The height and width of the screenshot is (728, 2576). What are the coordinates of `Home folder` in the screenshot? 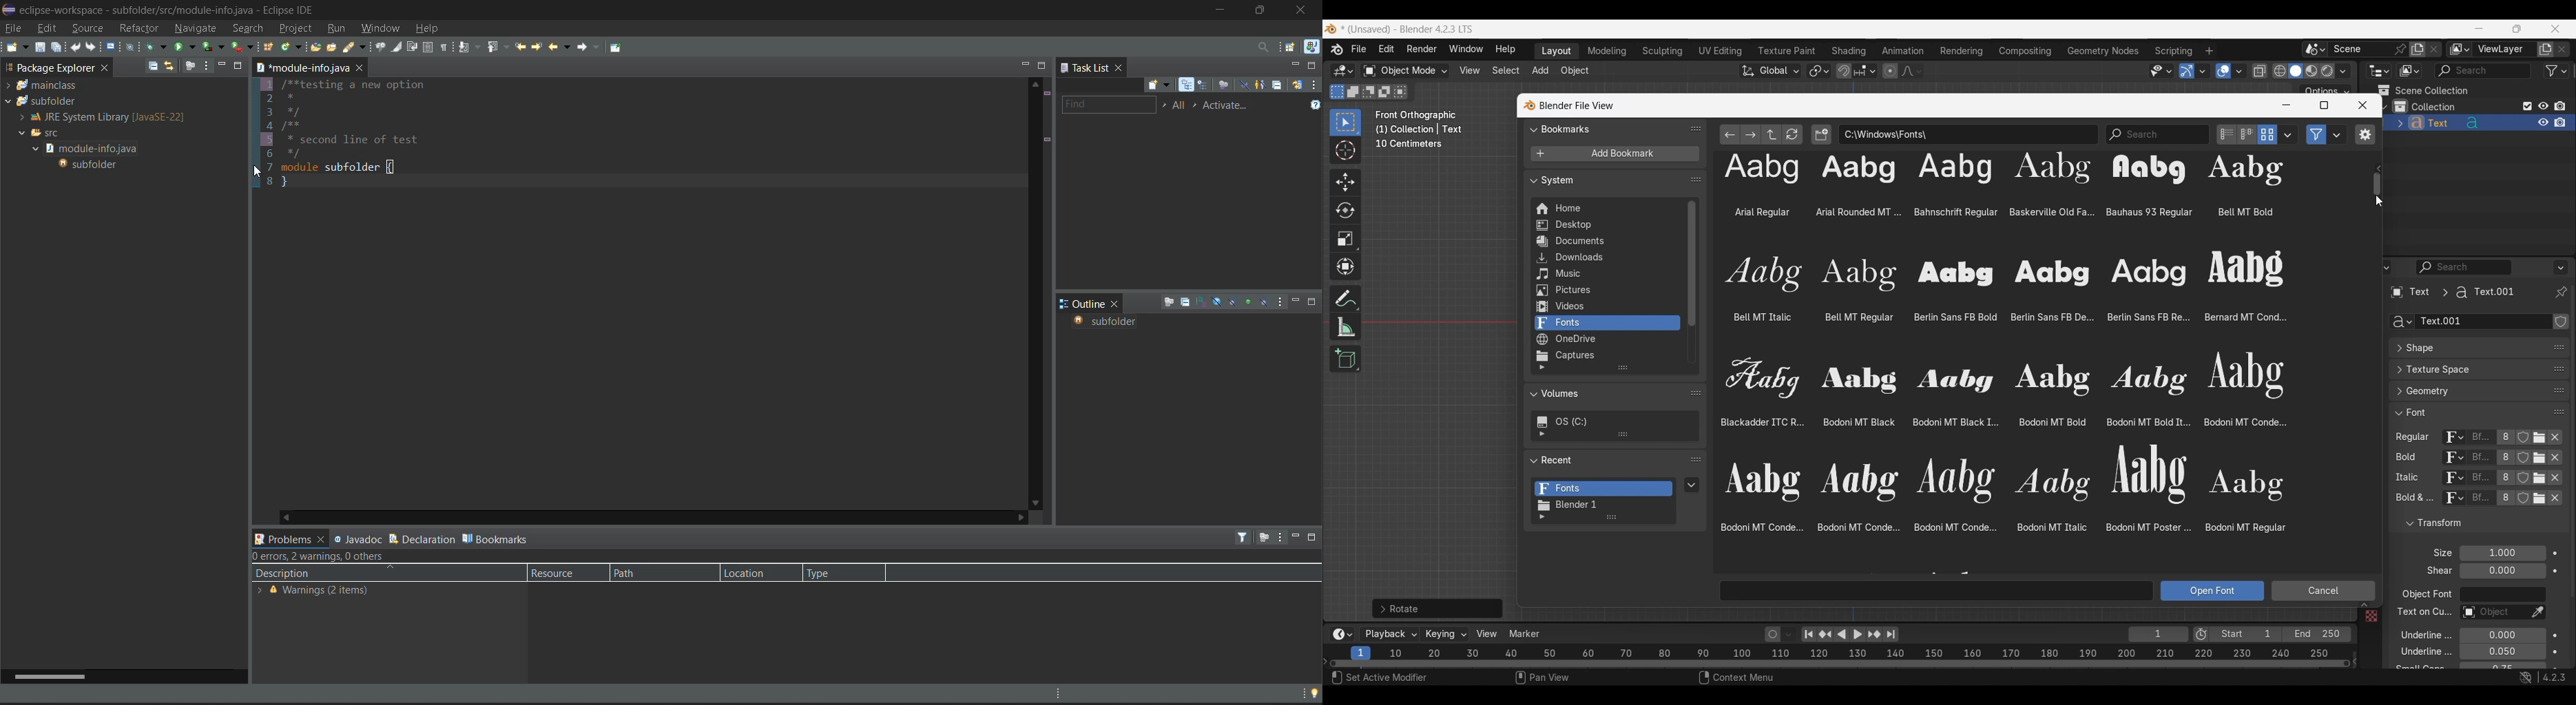 It's located at (1606, 208).